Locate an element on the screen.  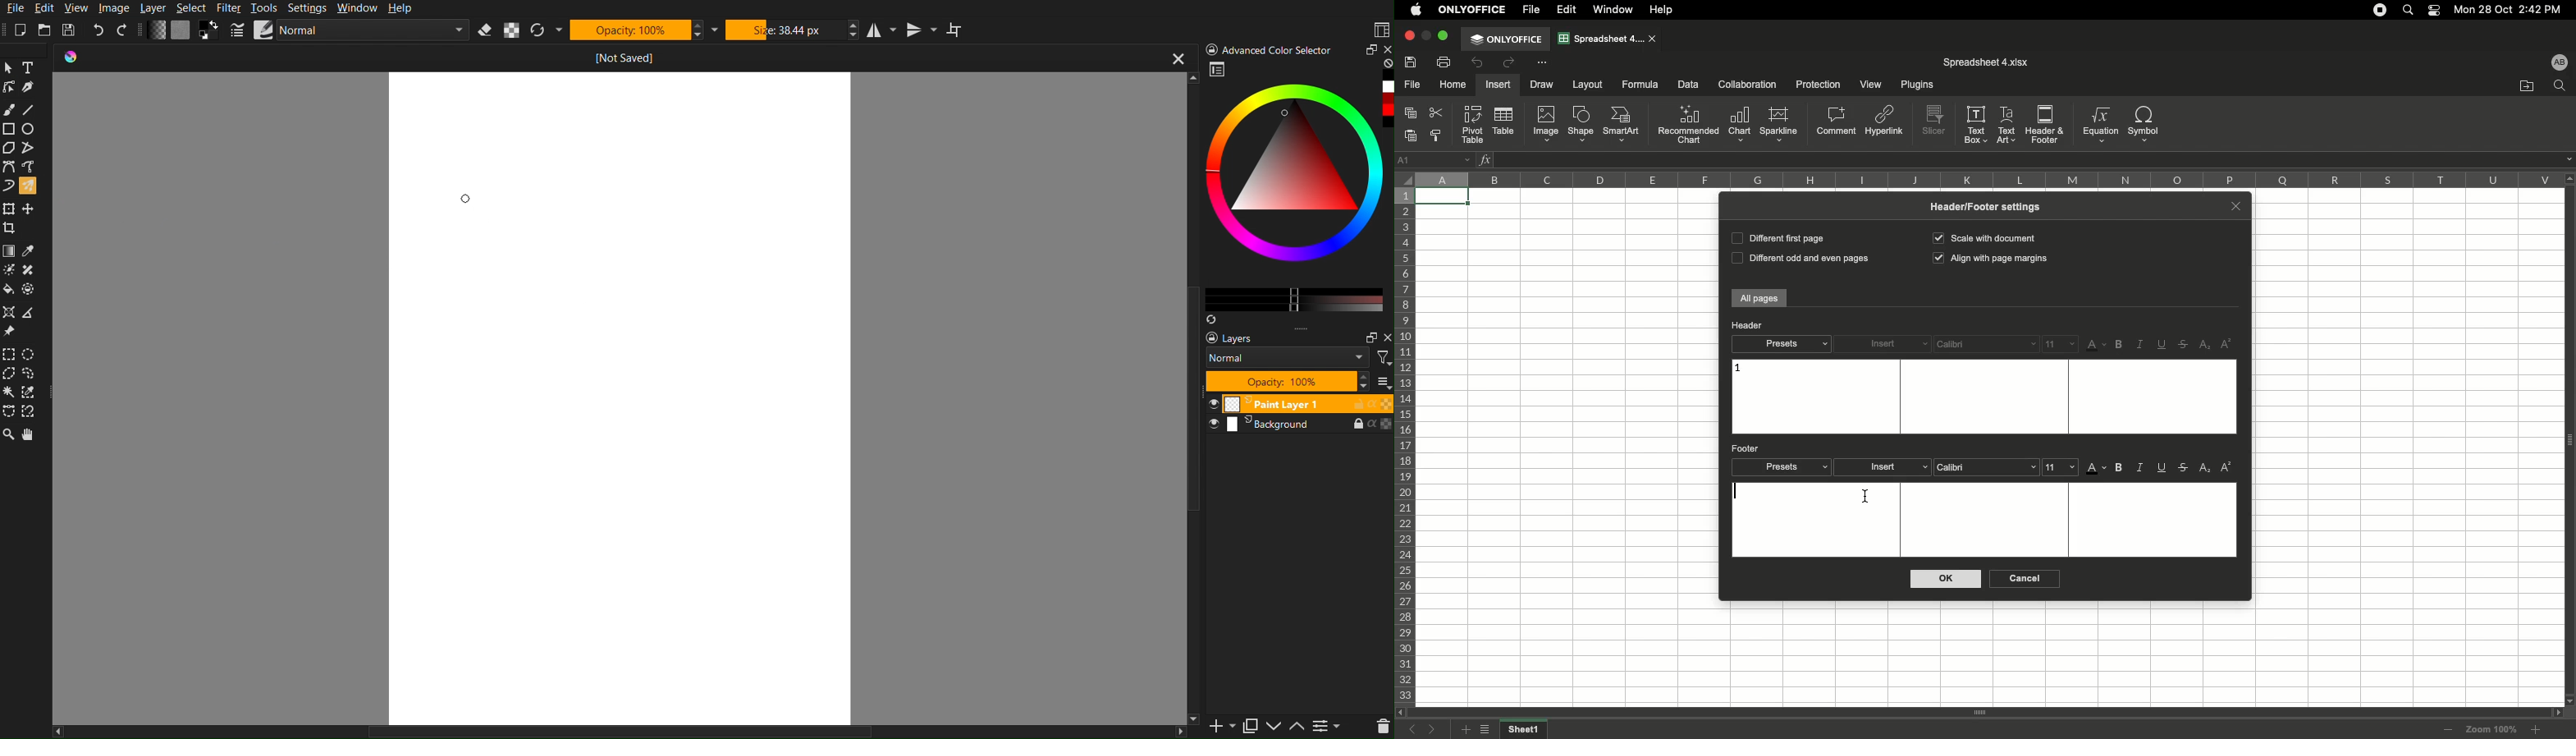
Open file location is located at coordinates (2527, 86).